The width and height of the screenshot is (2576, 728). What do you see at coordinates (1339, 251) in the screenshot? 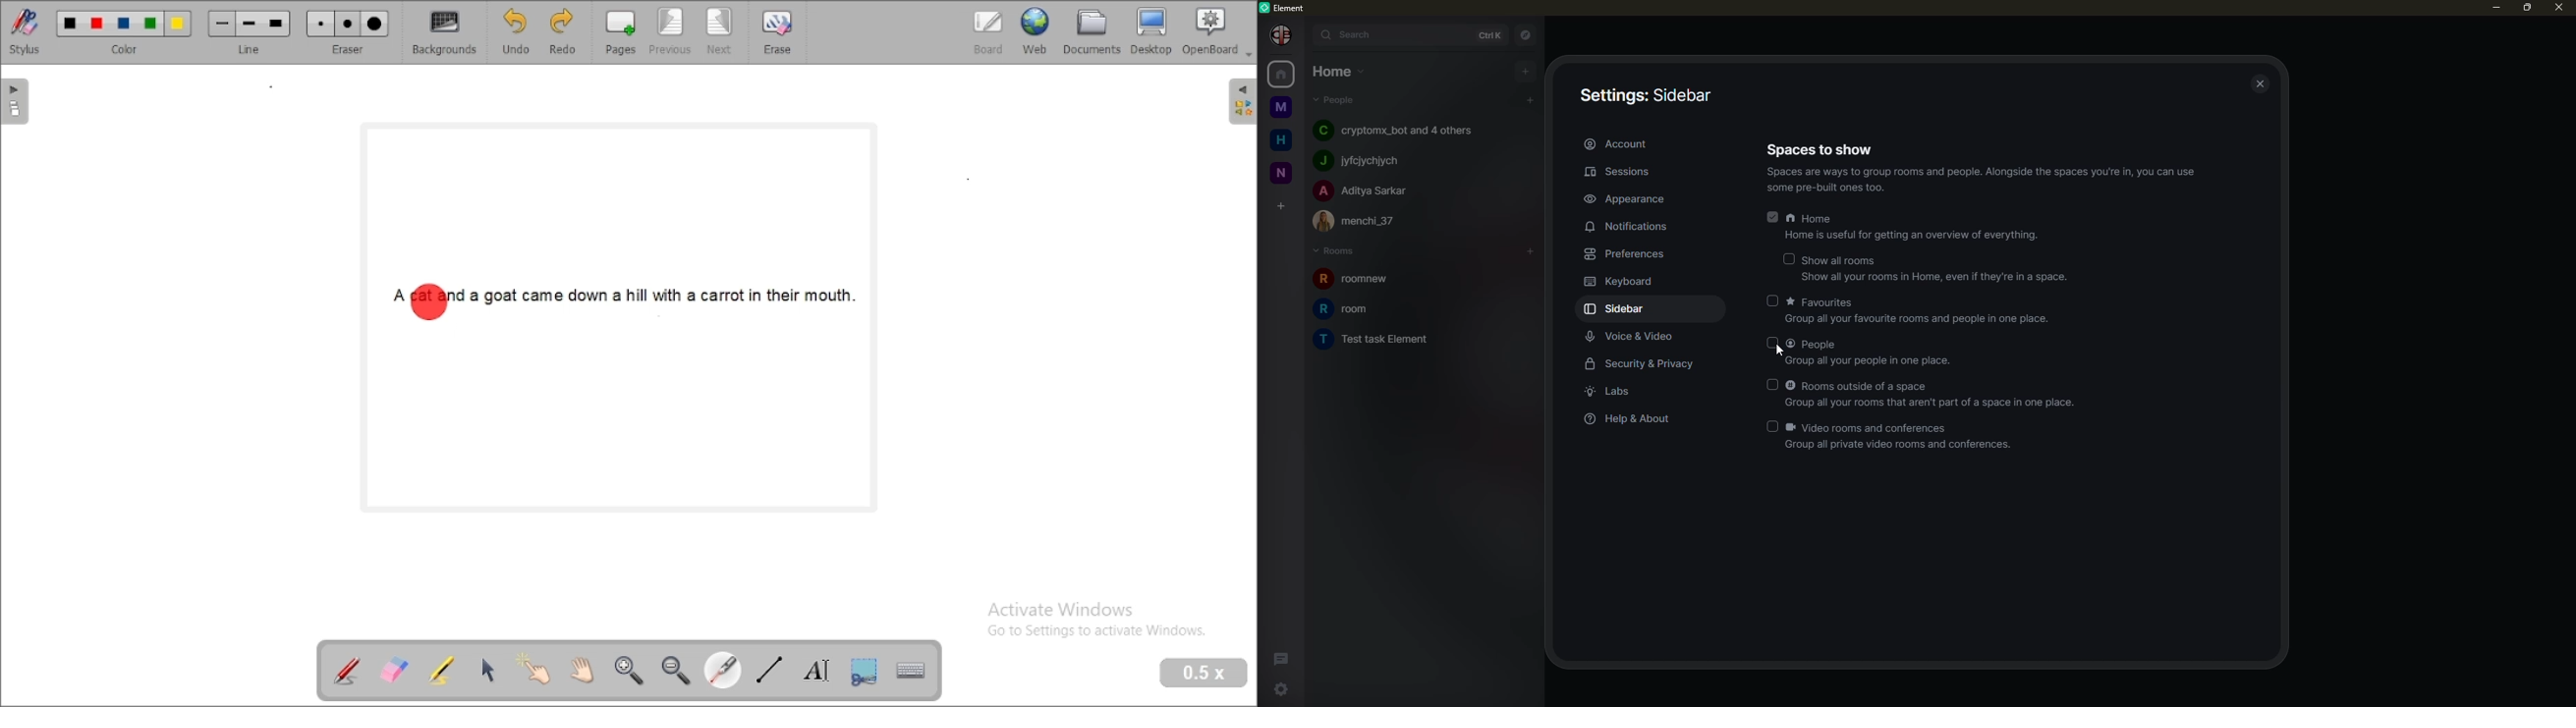
I see `rooms` at bounding box center [1339, 251].